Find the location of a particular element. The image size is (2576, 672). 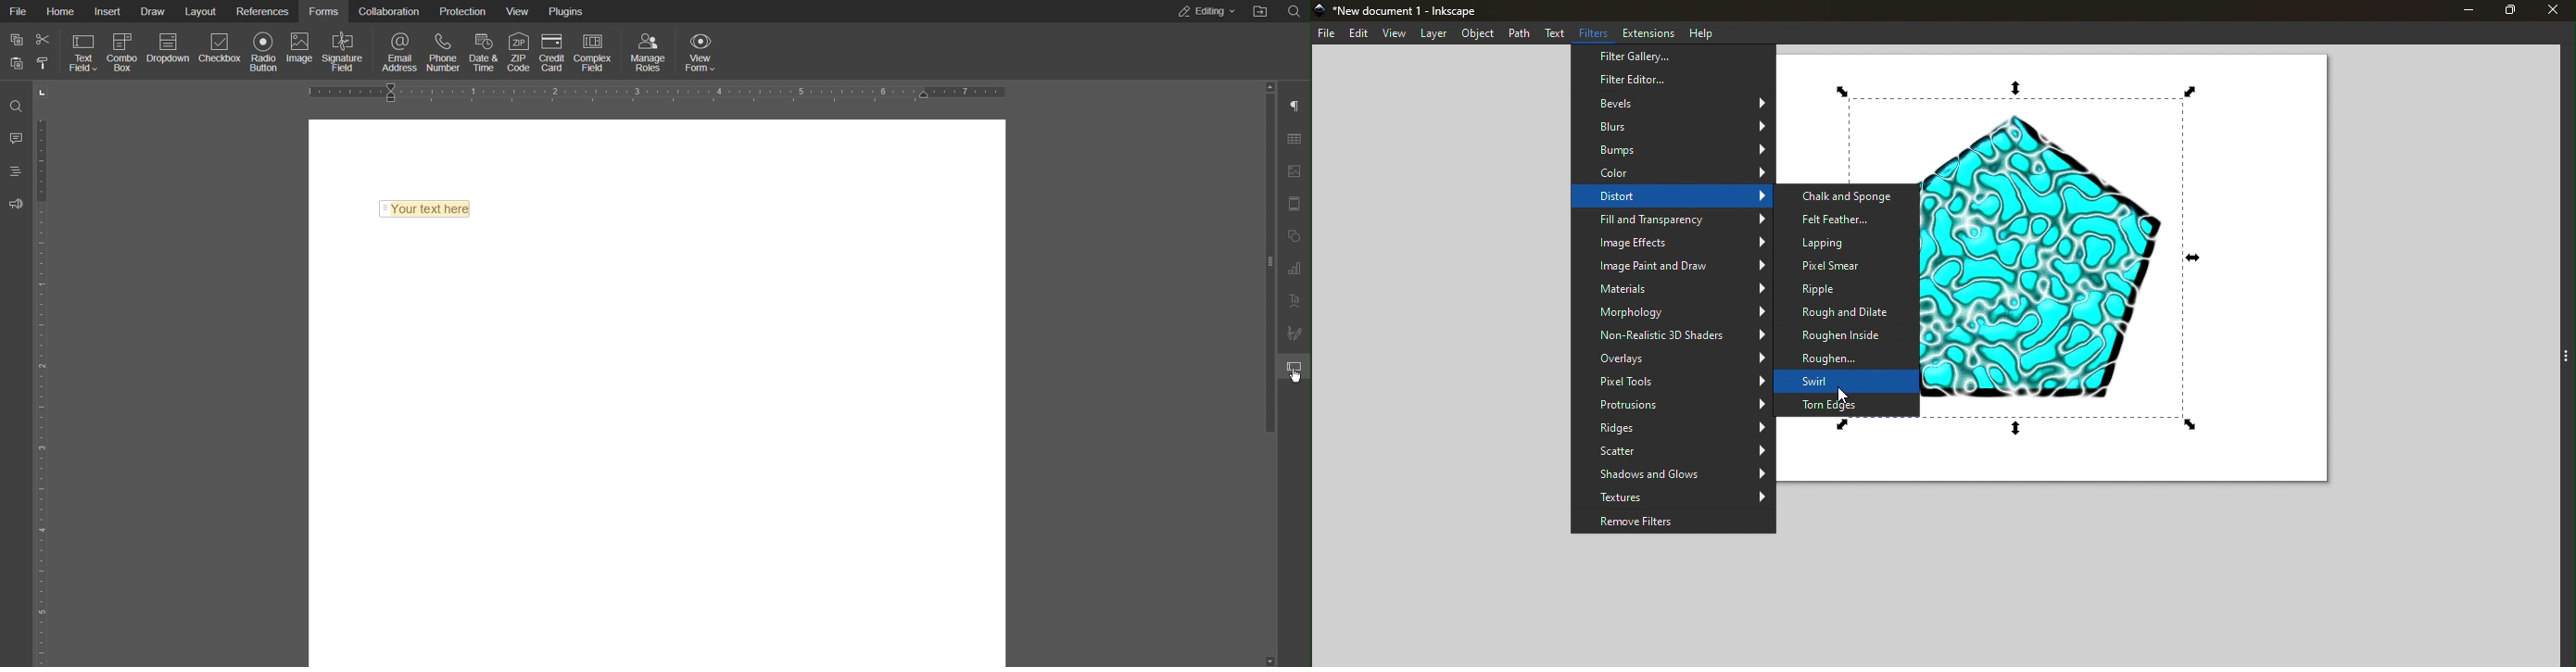

Insert is located at coordinates (106, 10).